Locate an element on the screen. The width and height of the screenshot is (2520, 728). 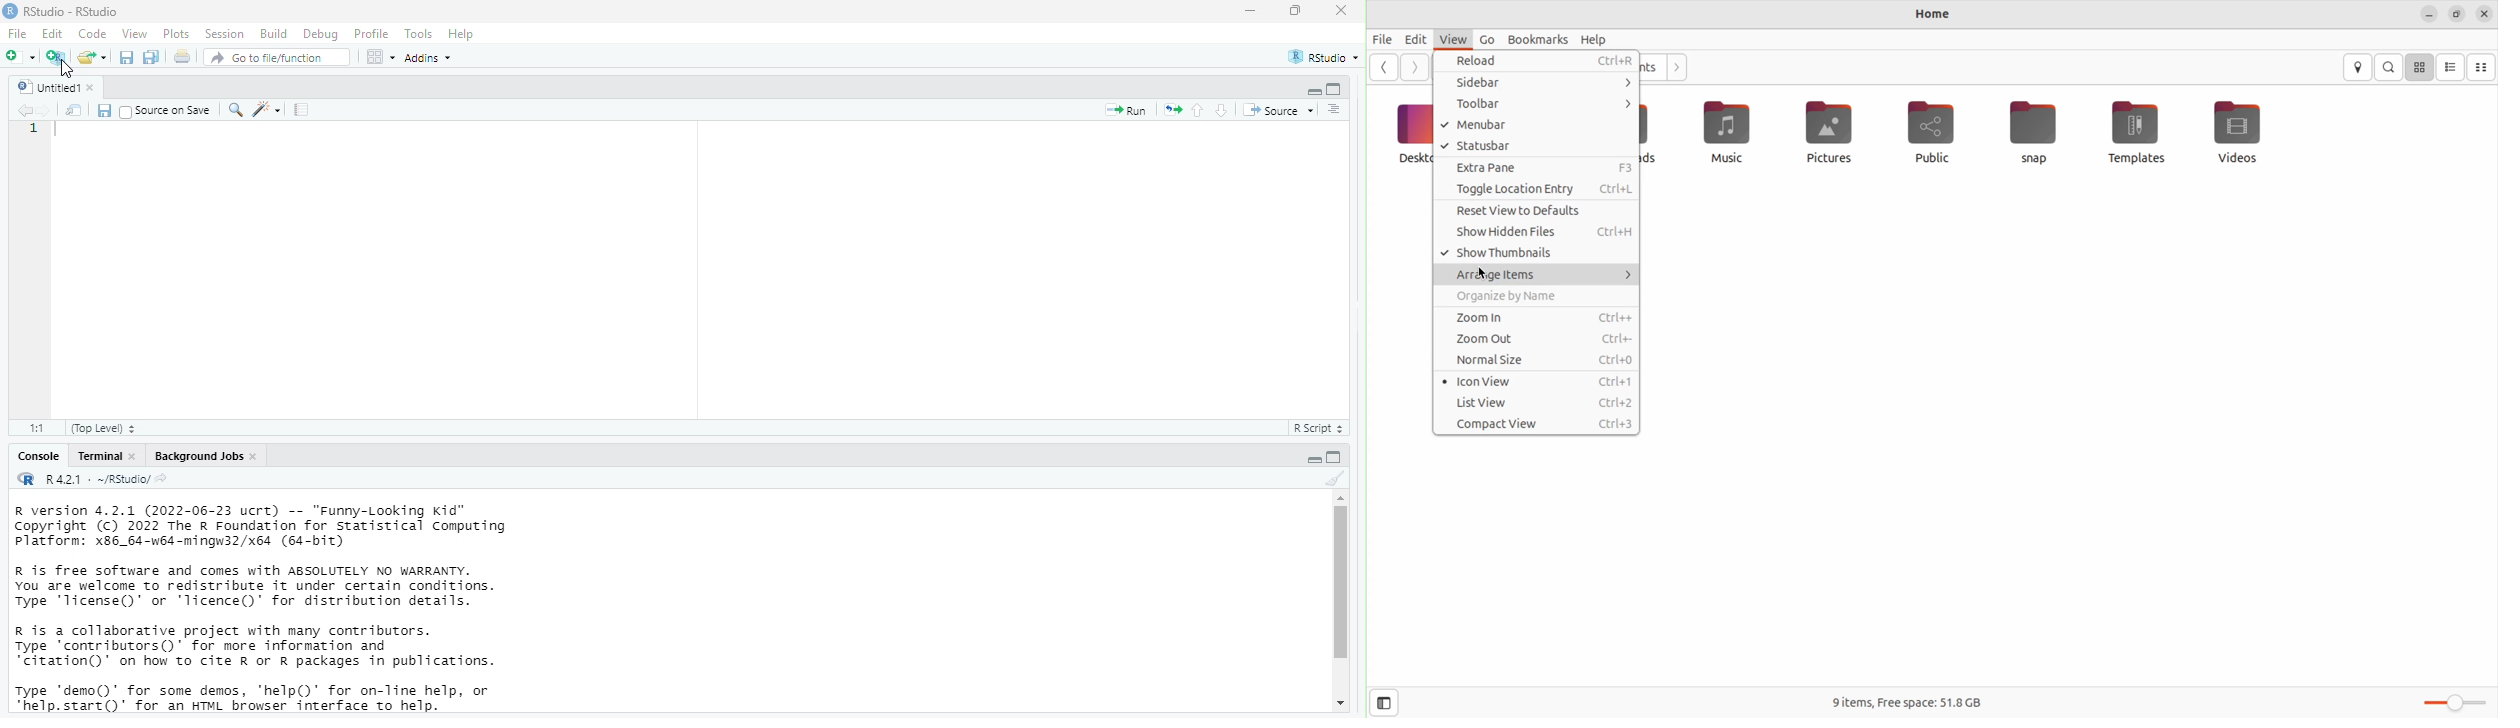
go to next section/chunk is located at coordinates (1225, 109).